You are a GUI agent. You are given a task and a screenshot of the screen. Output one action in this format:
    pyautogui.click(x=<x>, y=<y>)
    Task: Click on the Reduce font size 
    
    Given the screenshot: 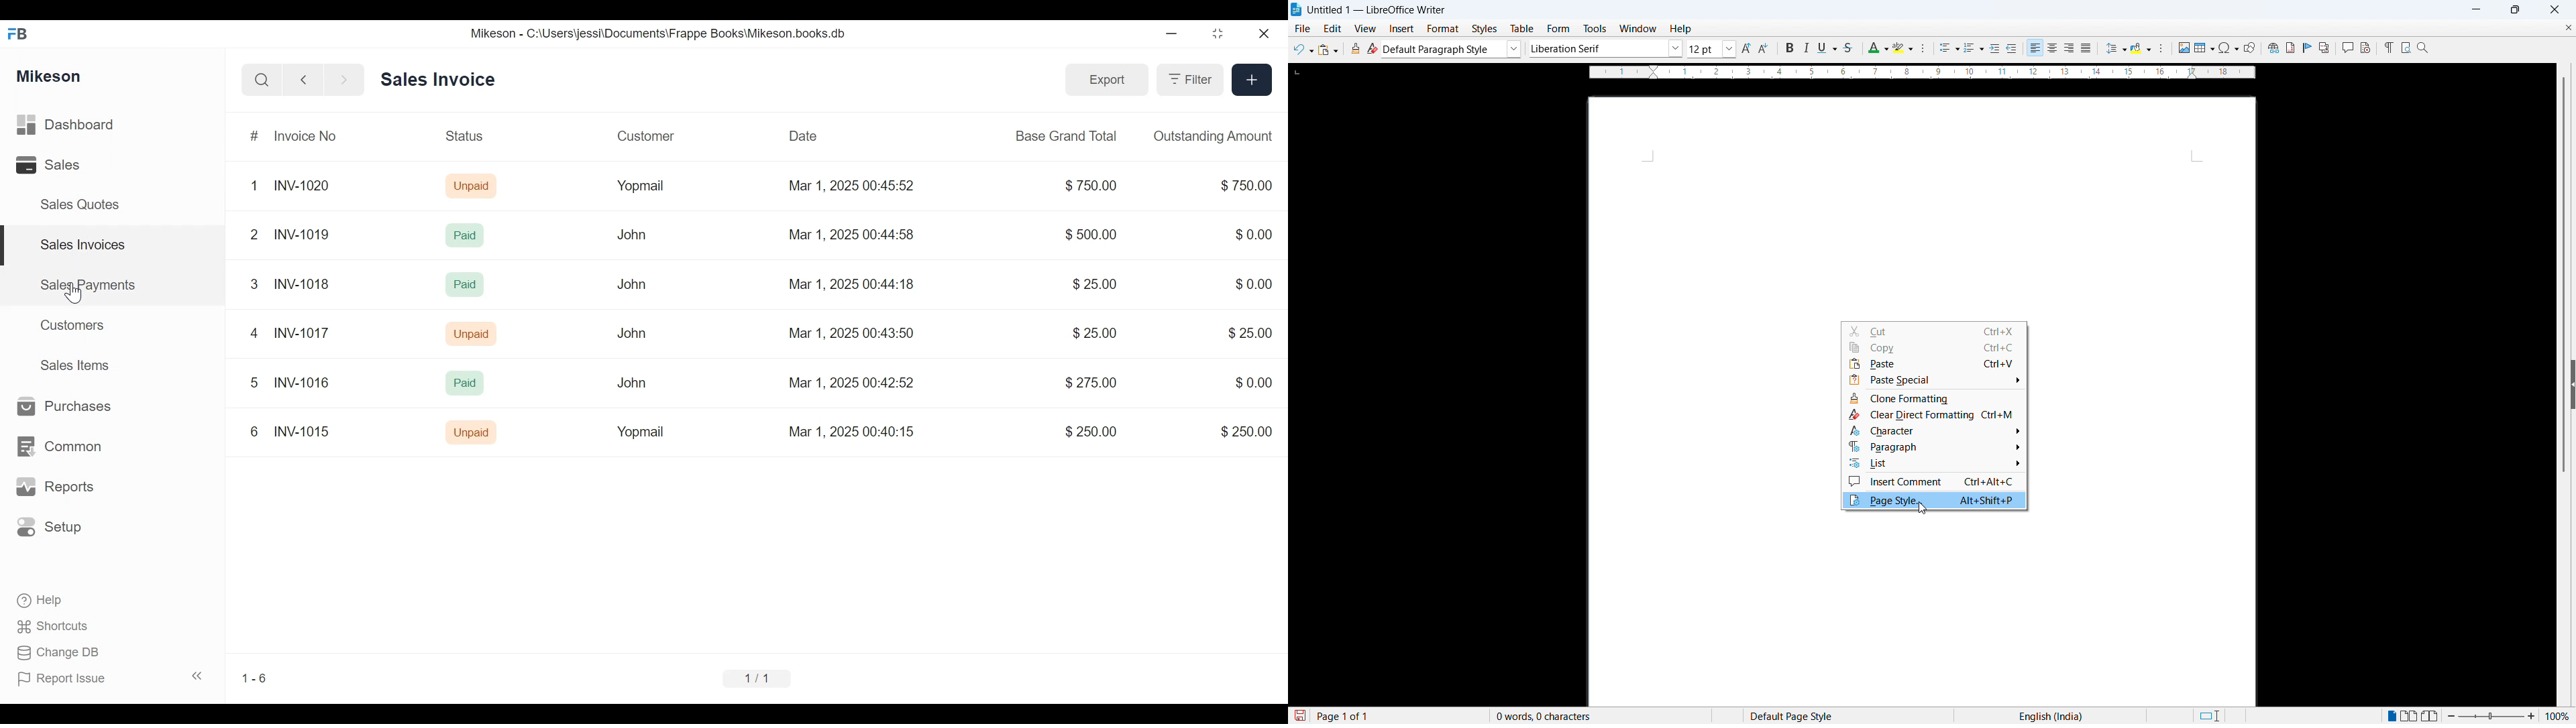 What is the action you would take?
    pyautogui.click(x=1765, y=48)
    